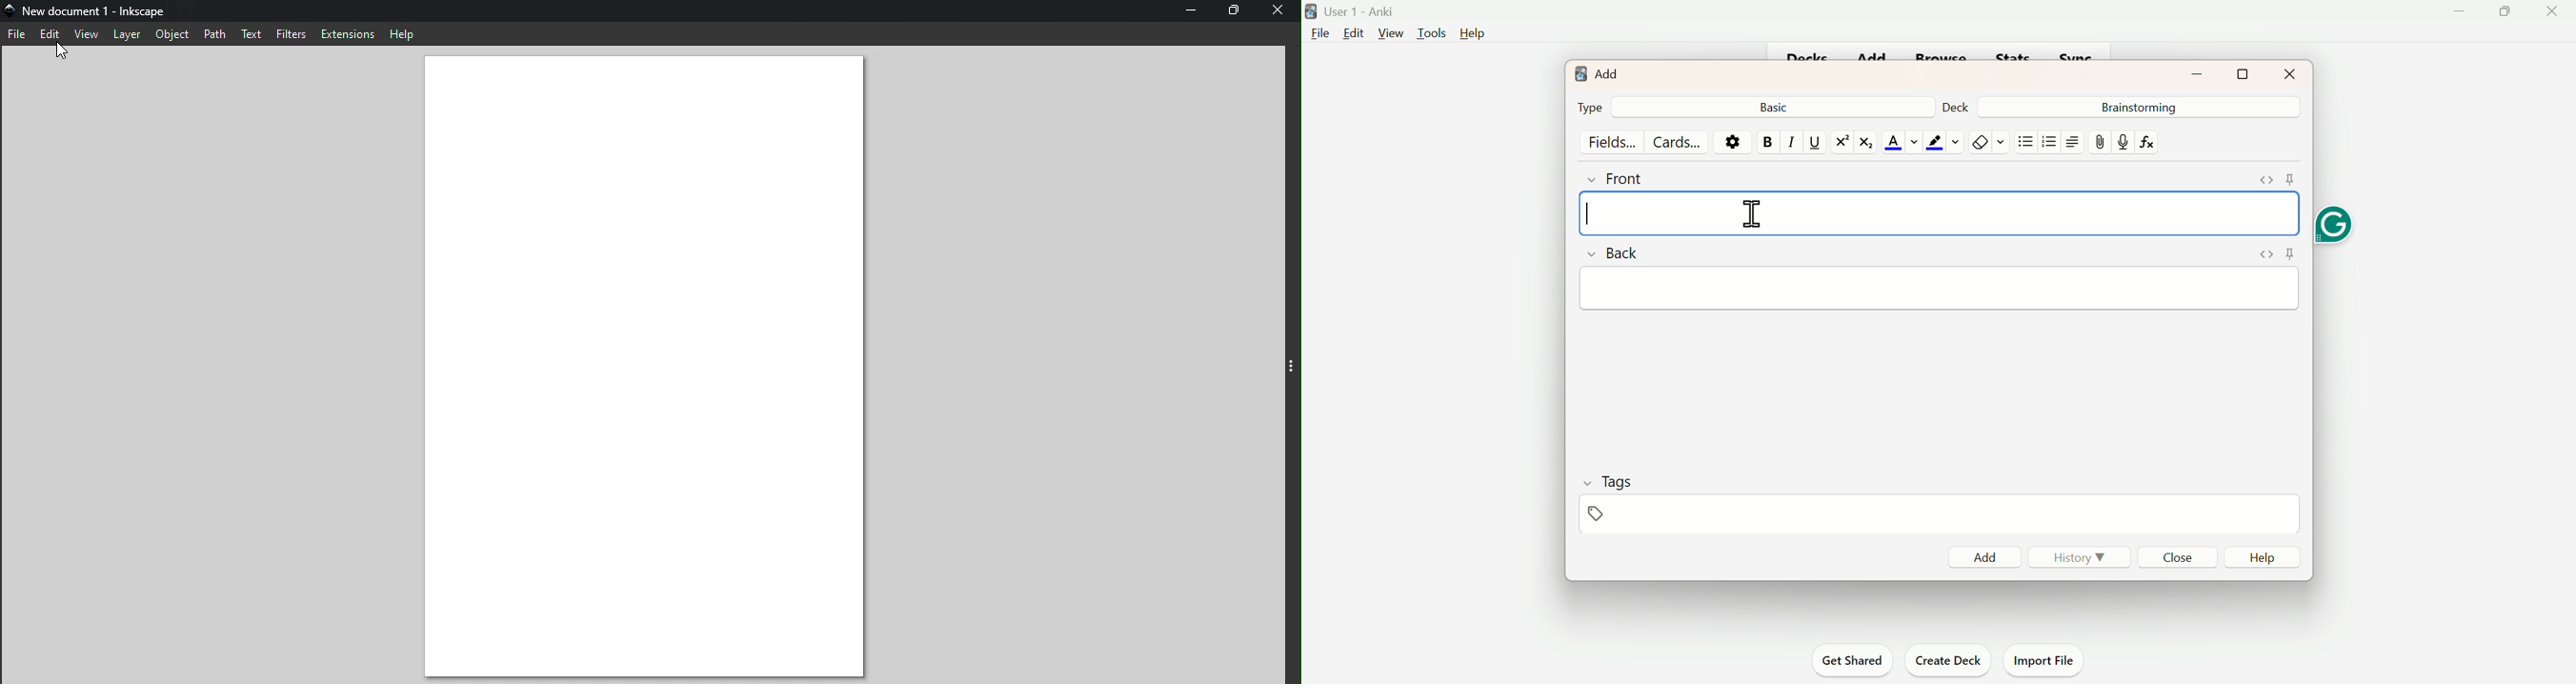 This screenshot has width=2576, height=700. What do you see at coordinates (2027, 141) in the screenshot?
I see `Unorganised list` at bounding box center [2027, 141].